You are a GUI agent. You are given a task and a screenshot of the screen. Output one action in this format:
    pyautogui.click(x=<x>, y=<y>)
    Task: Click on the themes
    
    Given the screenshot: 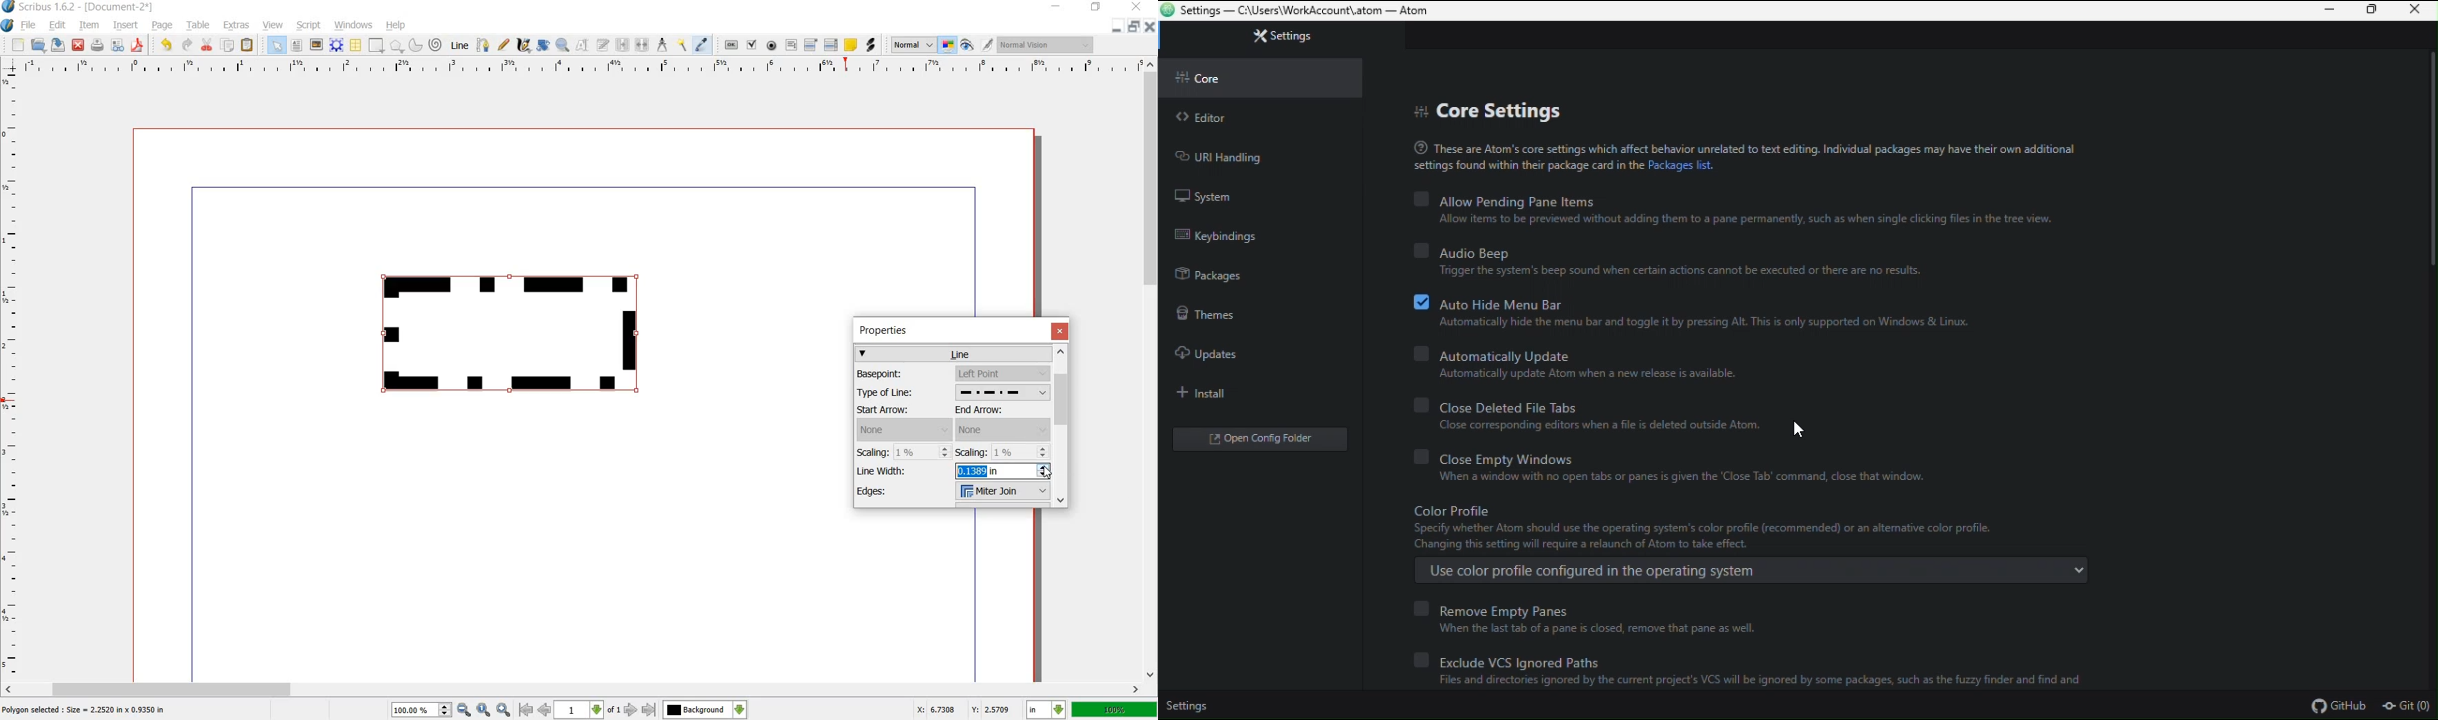 What is the action you would take?
    pyautogui.click(x=1252, y=310)
    